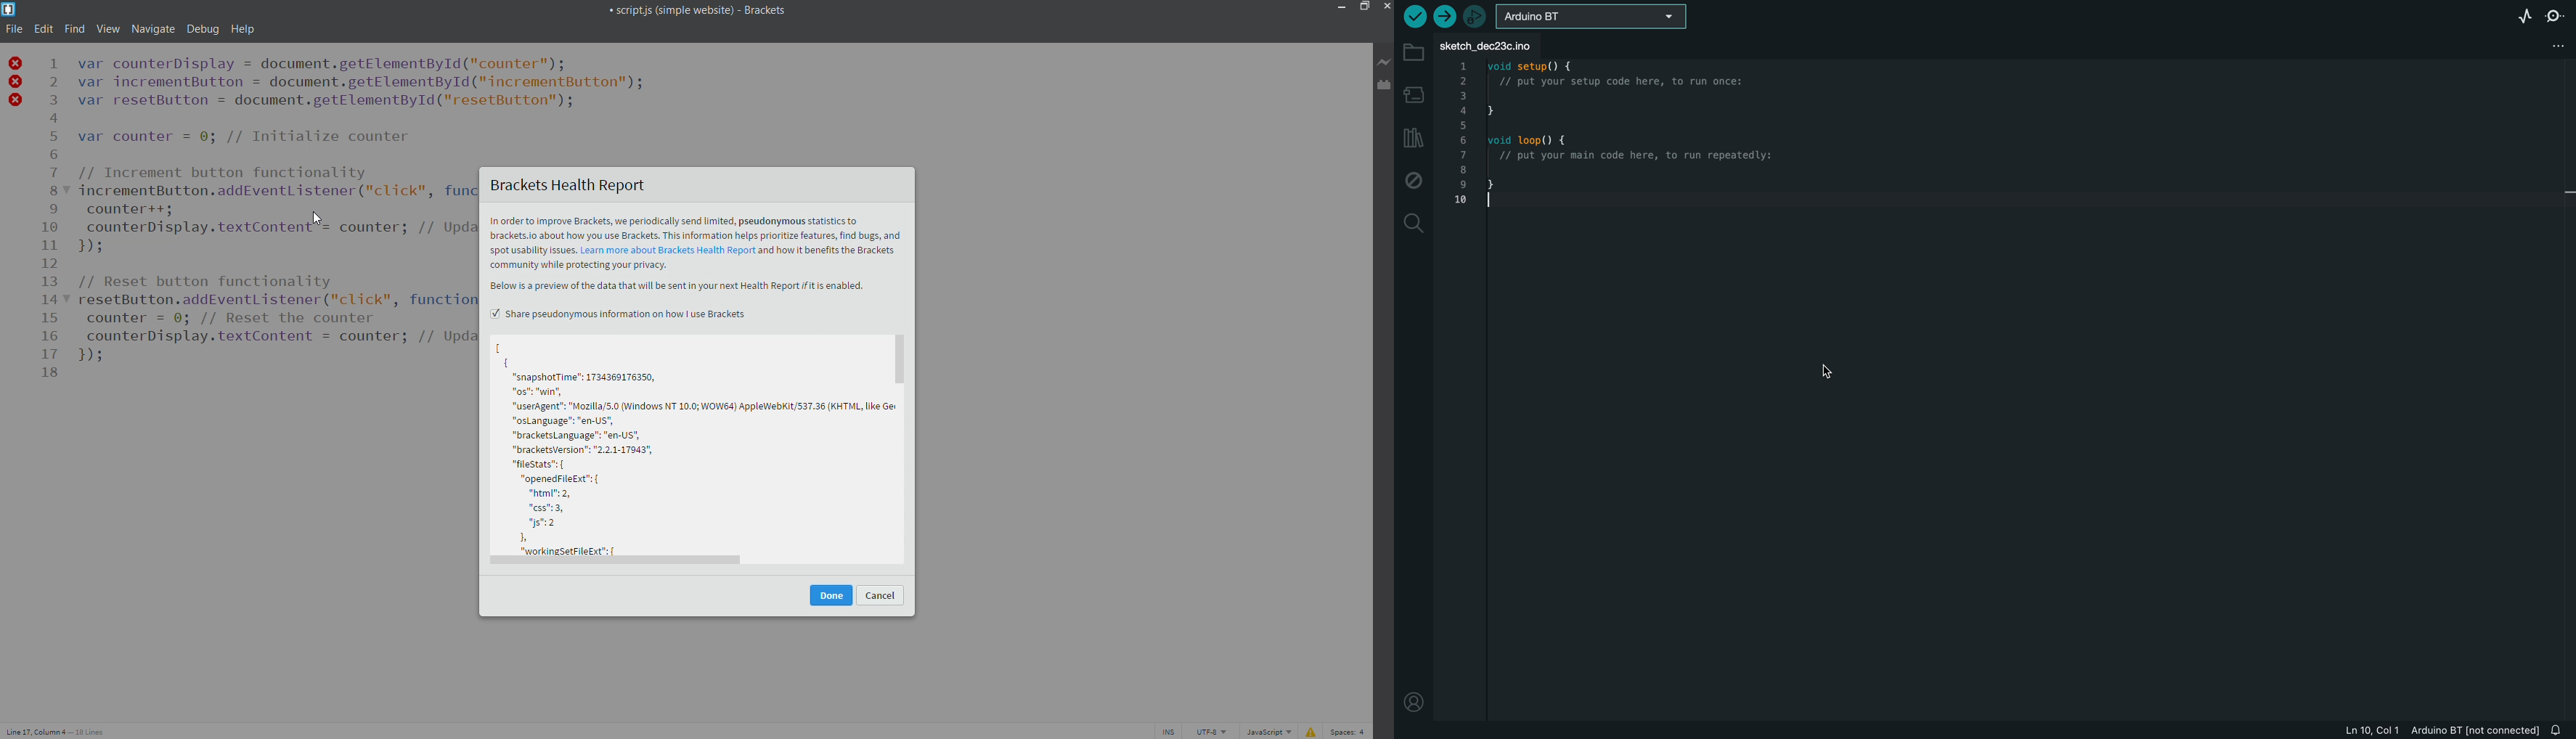 The image size is (2576, 756). Describe the element at coordinates (205, 28) in the screenshot. I see `debug` at that location.